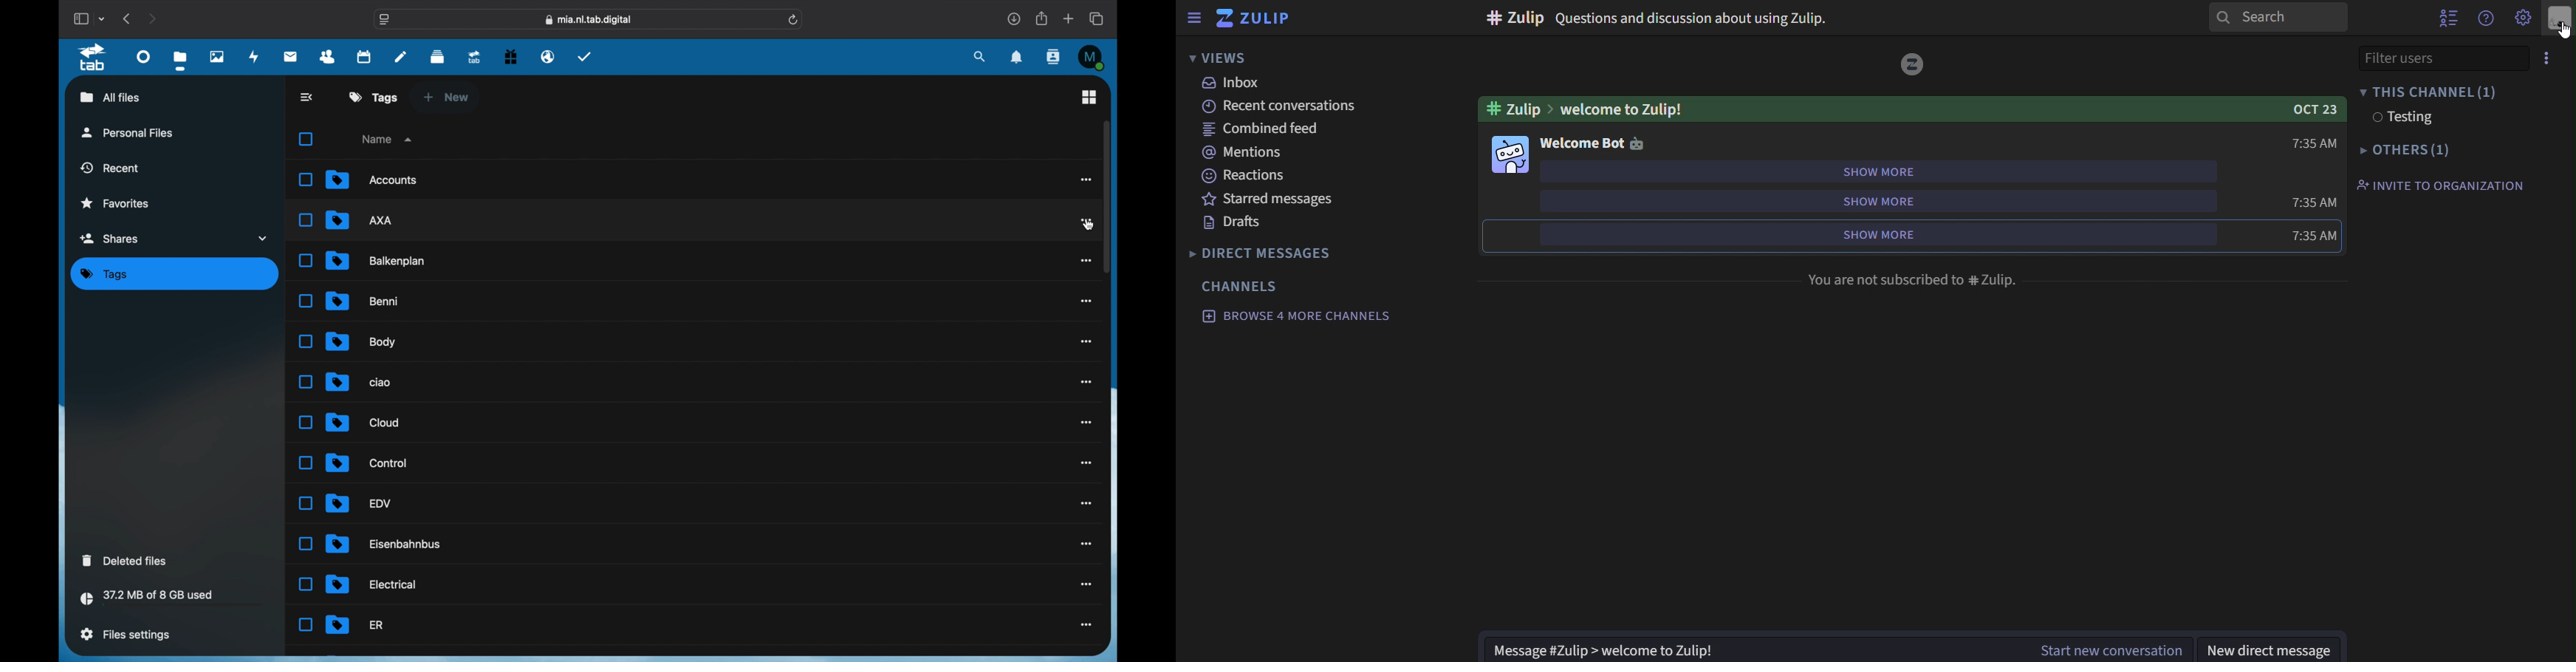 The image size is (2576, 672). Describe the element at coordinates (1250, 176) in the screenshot. I see `reactions` at that location.